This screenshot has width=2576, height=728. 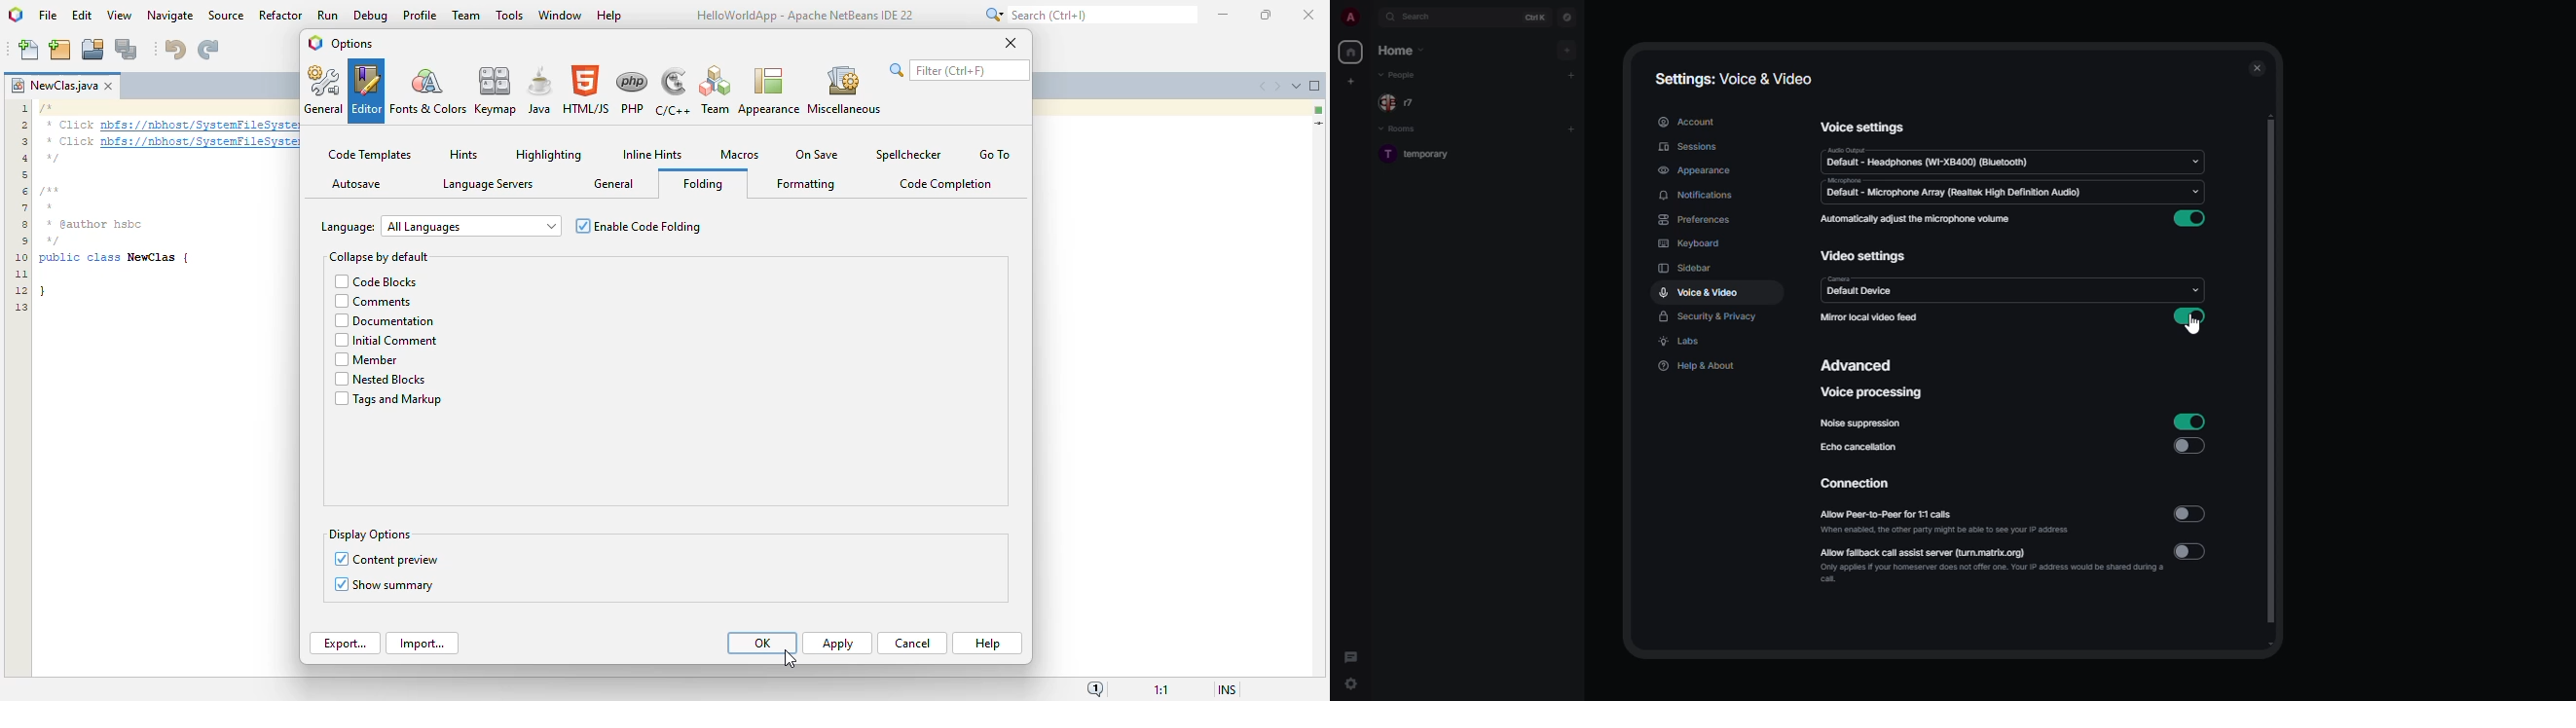 What do you see at coordinates (718, 91) in the screenshot?
I see `team` at bounding box center [718, 91].